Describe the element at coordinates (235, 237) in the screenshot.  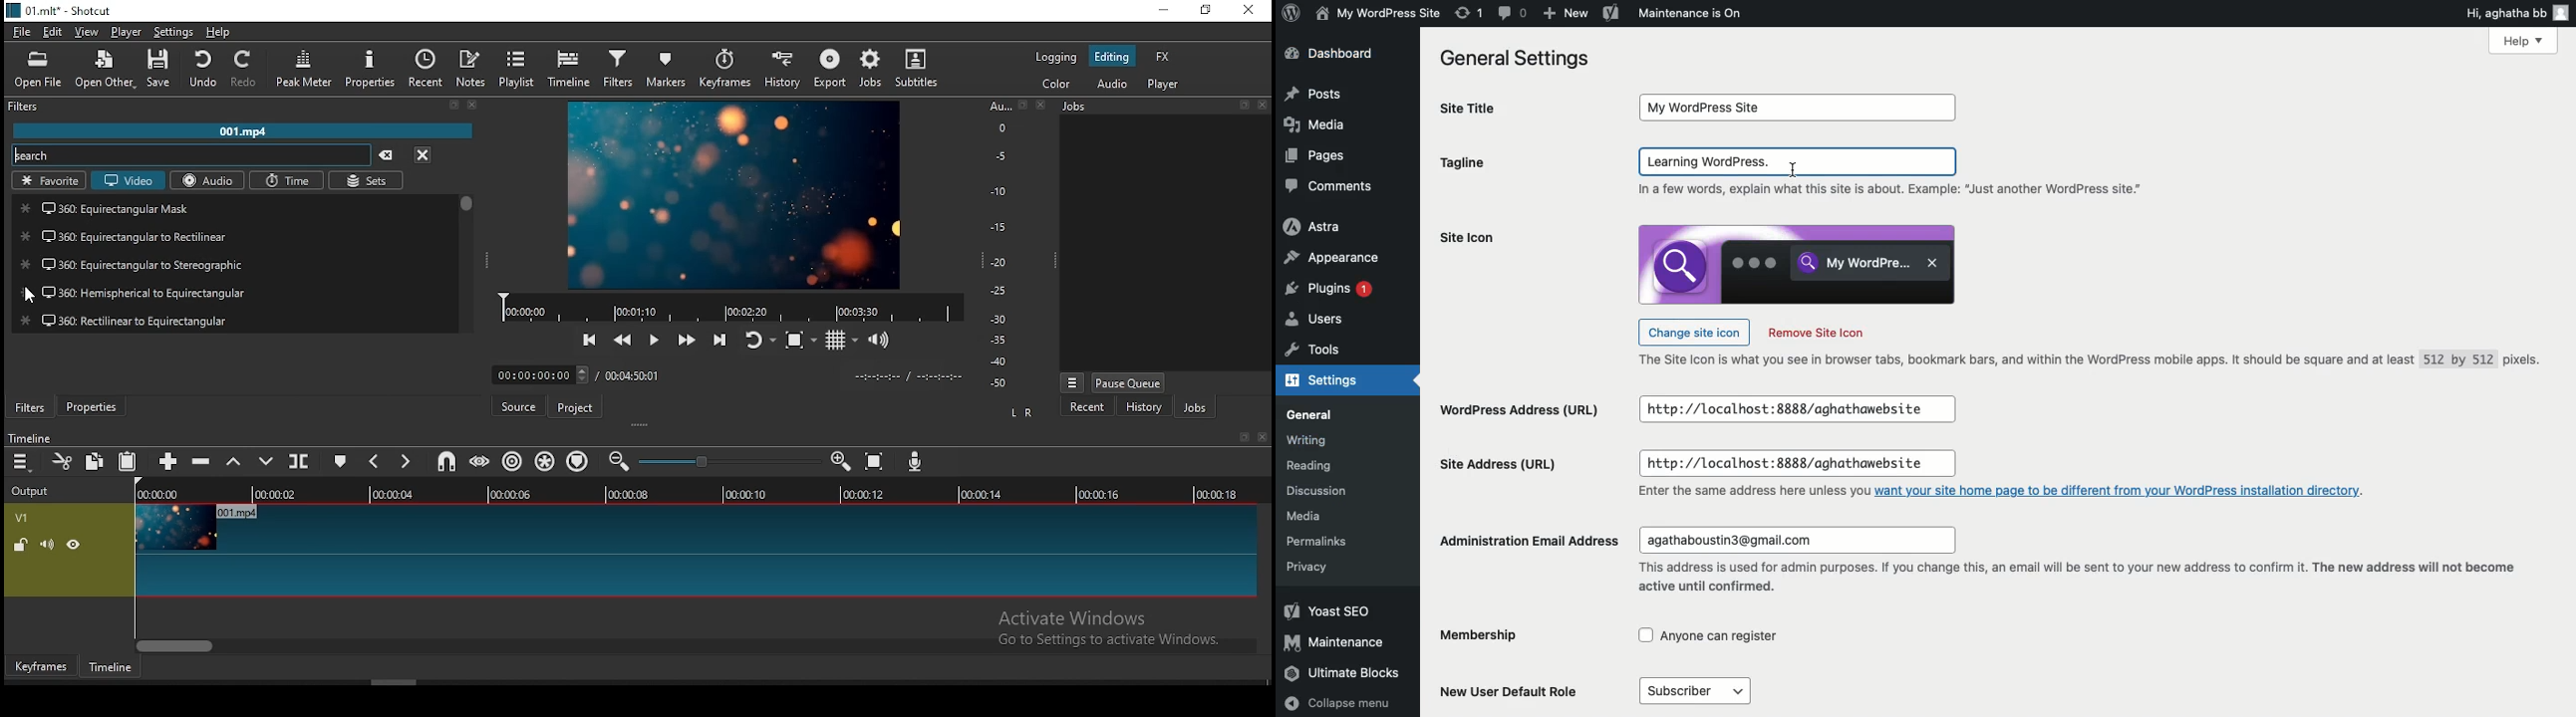
I see `filter option` at that location.